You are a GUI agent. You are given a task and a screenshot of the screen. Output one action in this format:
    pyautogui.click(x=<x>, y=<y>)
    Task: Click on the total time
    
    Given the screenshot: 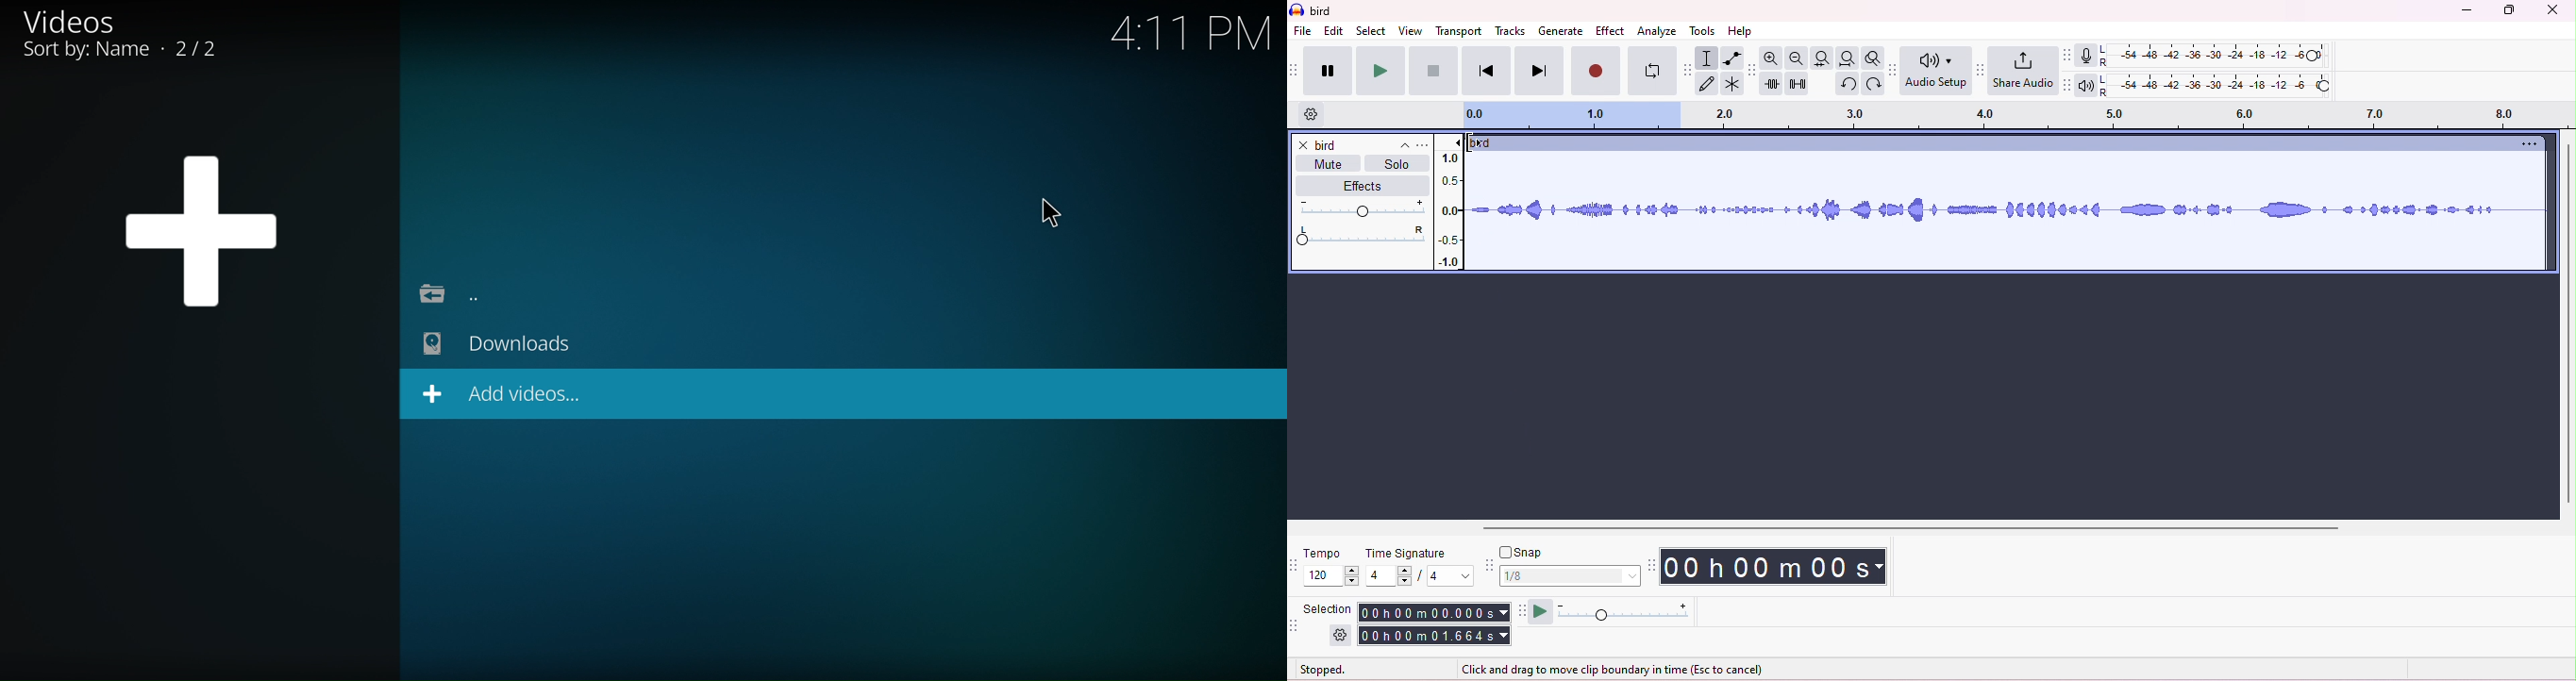 What is the action you would take?
    pyautogui.click(x=1434, y=637)
    